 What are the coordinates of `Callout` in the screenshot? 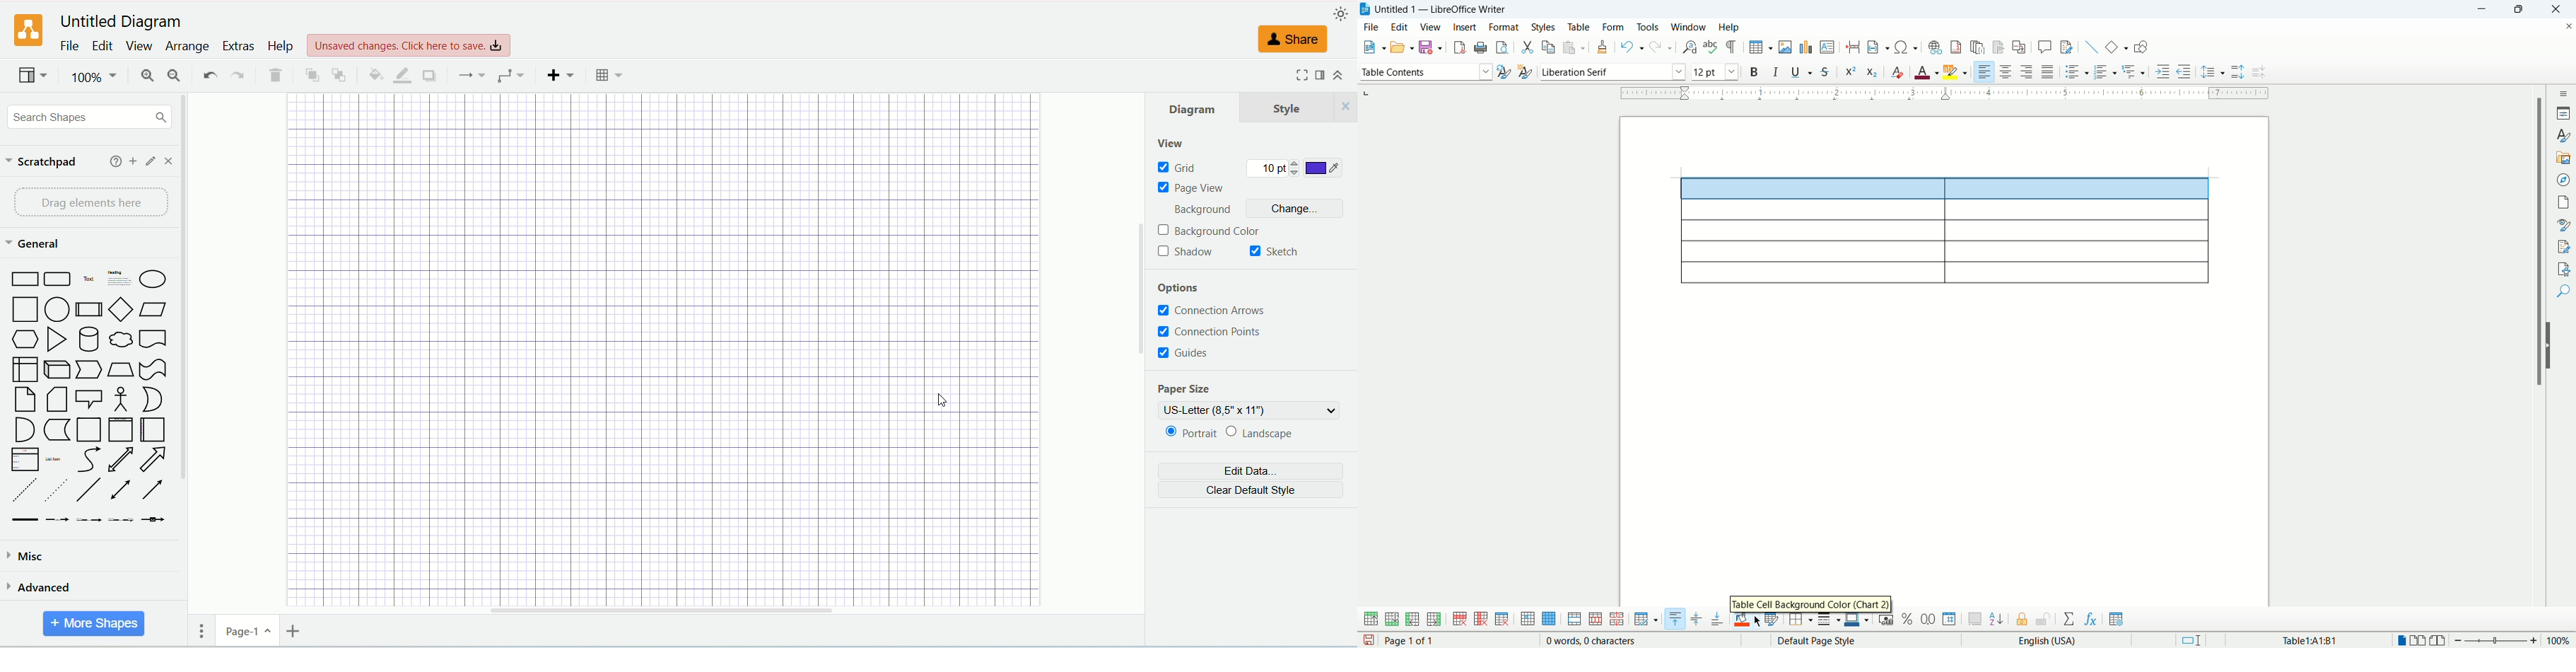 It's located at (88, 401).